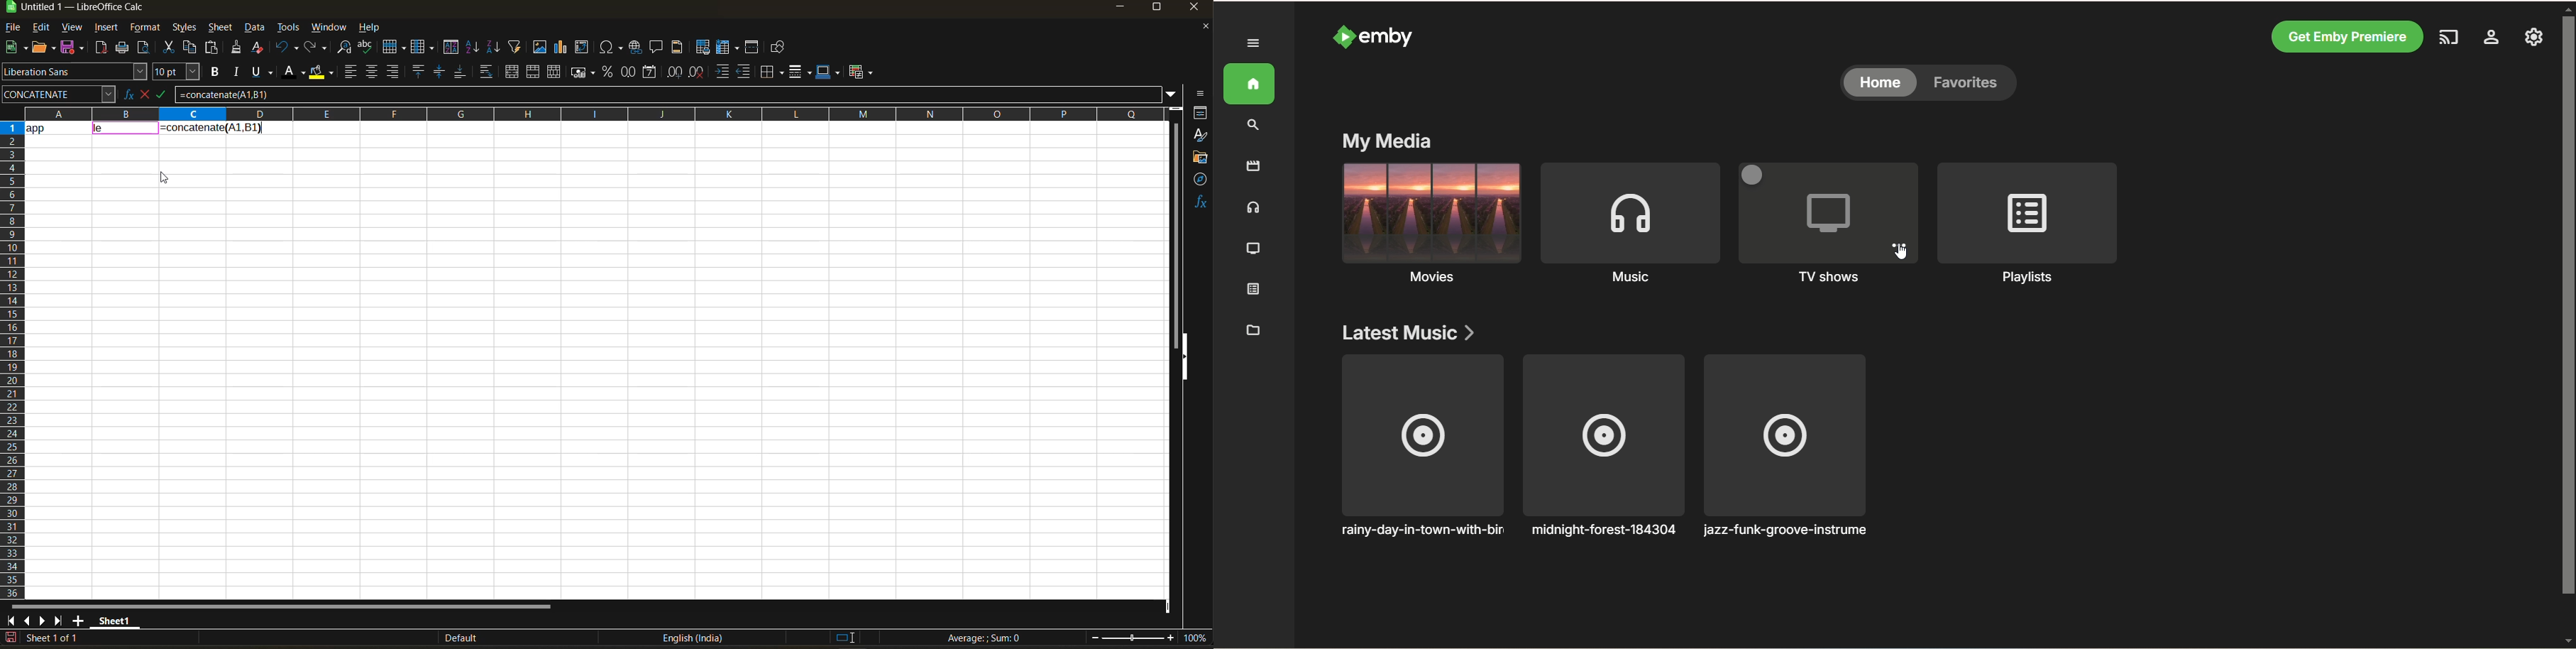  What do you see at coordinates (237, 72) in the screenshot?
I see `italic` at bounding box center [237, 72].